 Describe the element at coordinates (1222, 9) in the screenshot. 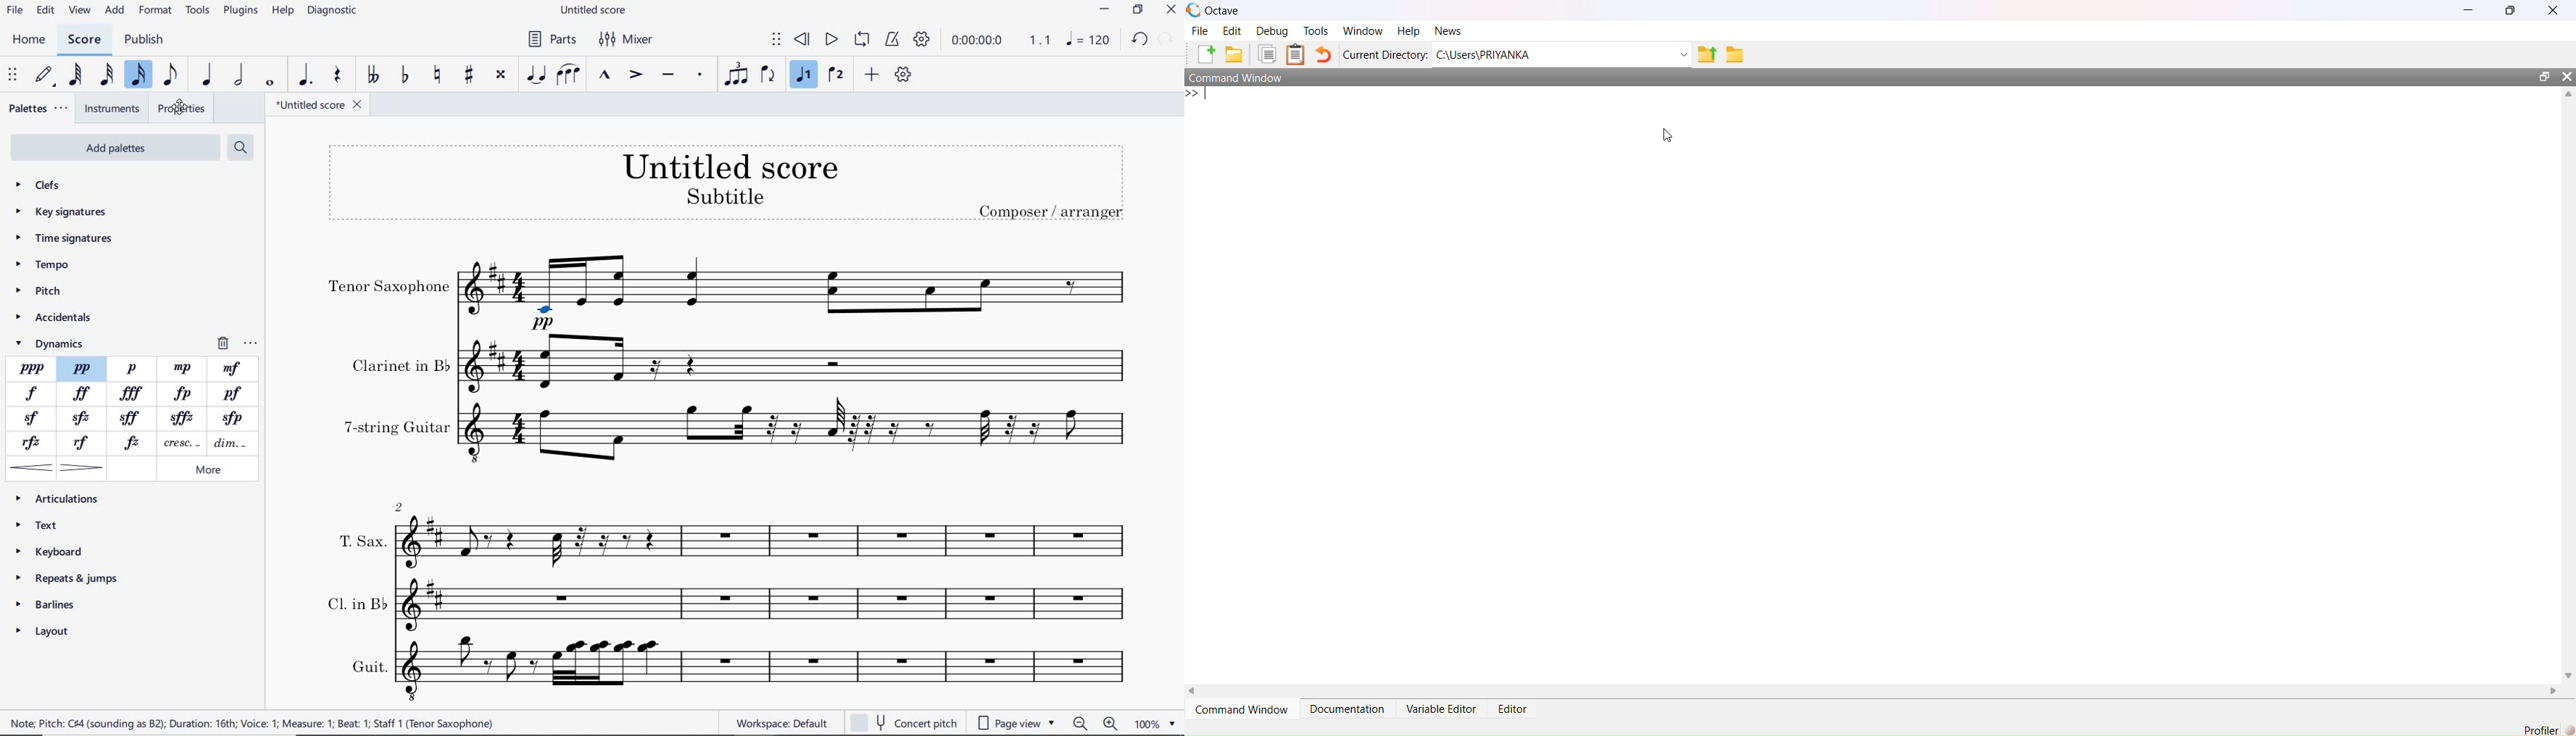

I see `Octave` at that location.